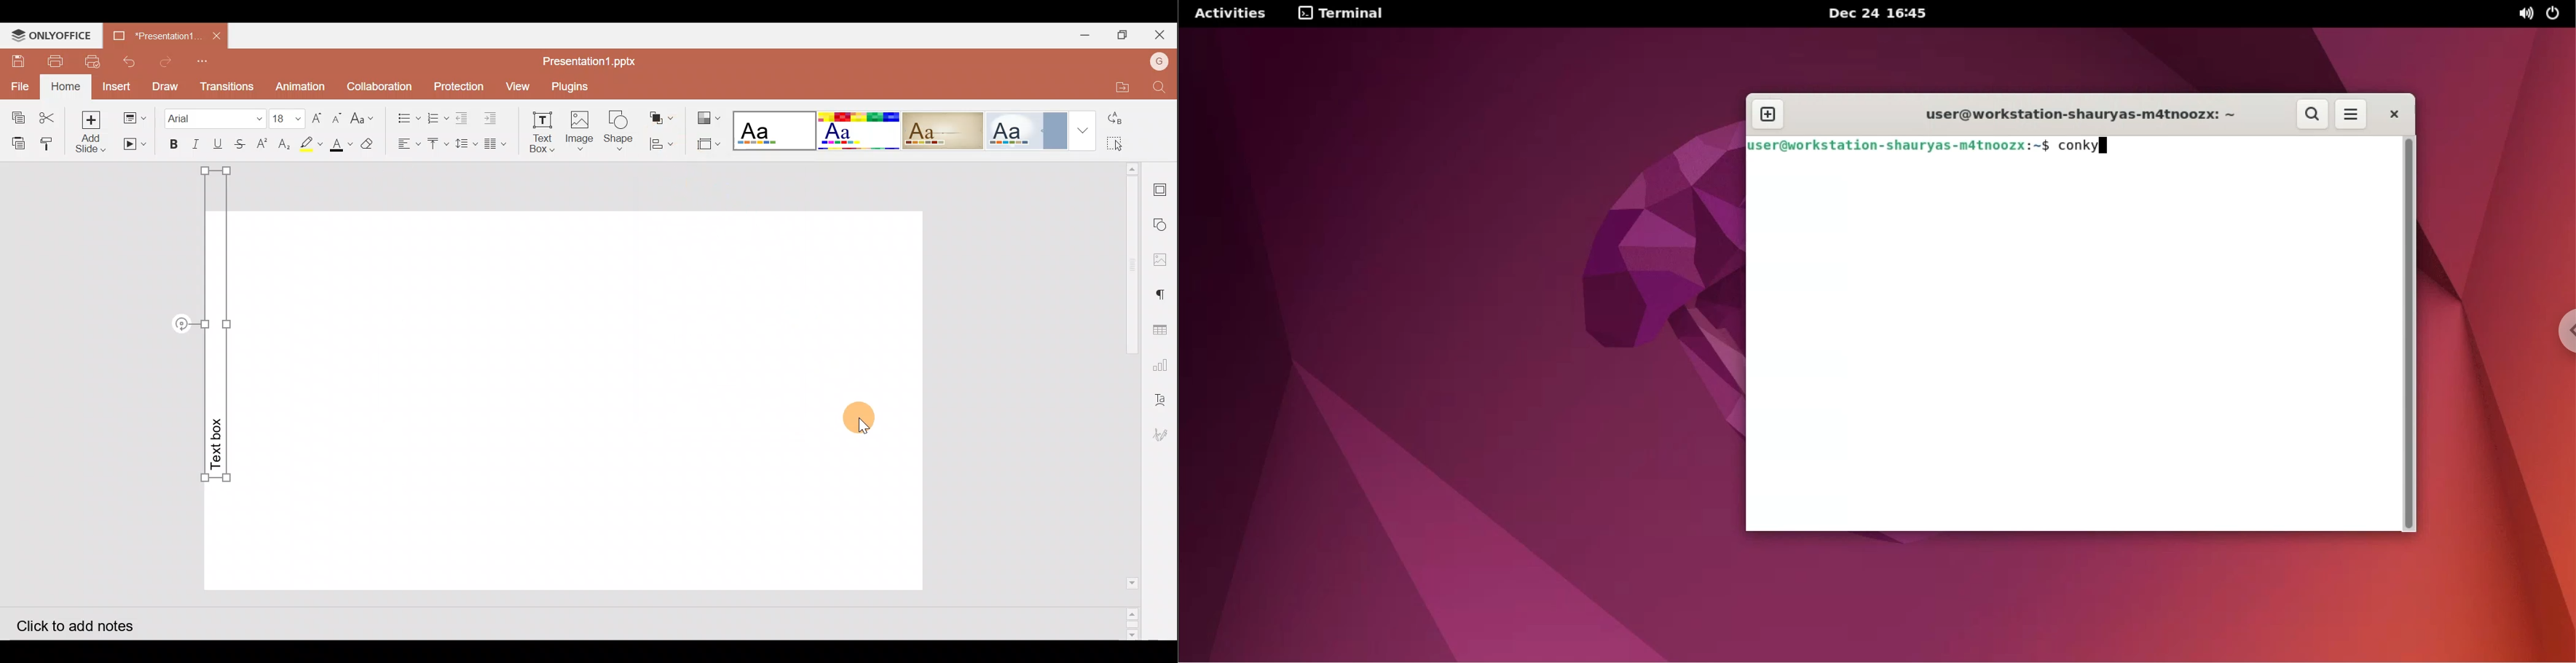 The image size is (2576, 672). What do you see at coordinates (704, 145) in the screenshot?
I see `Select slide size` at bounding box center [704, 145].